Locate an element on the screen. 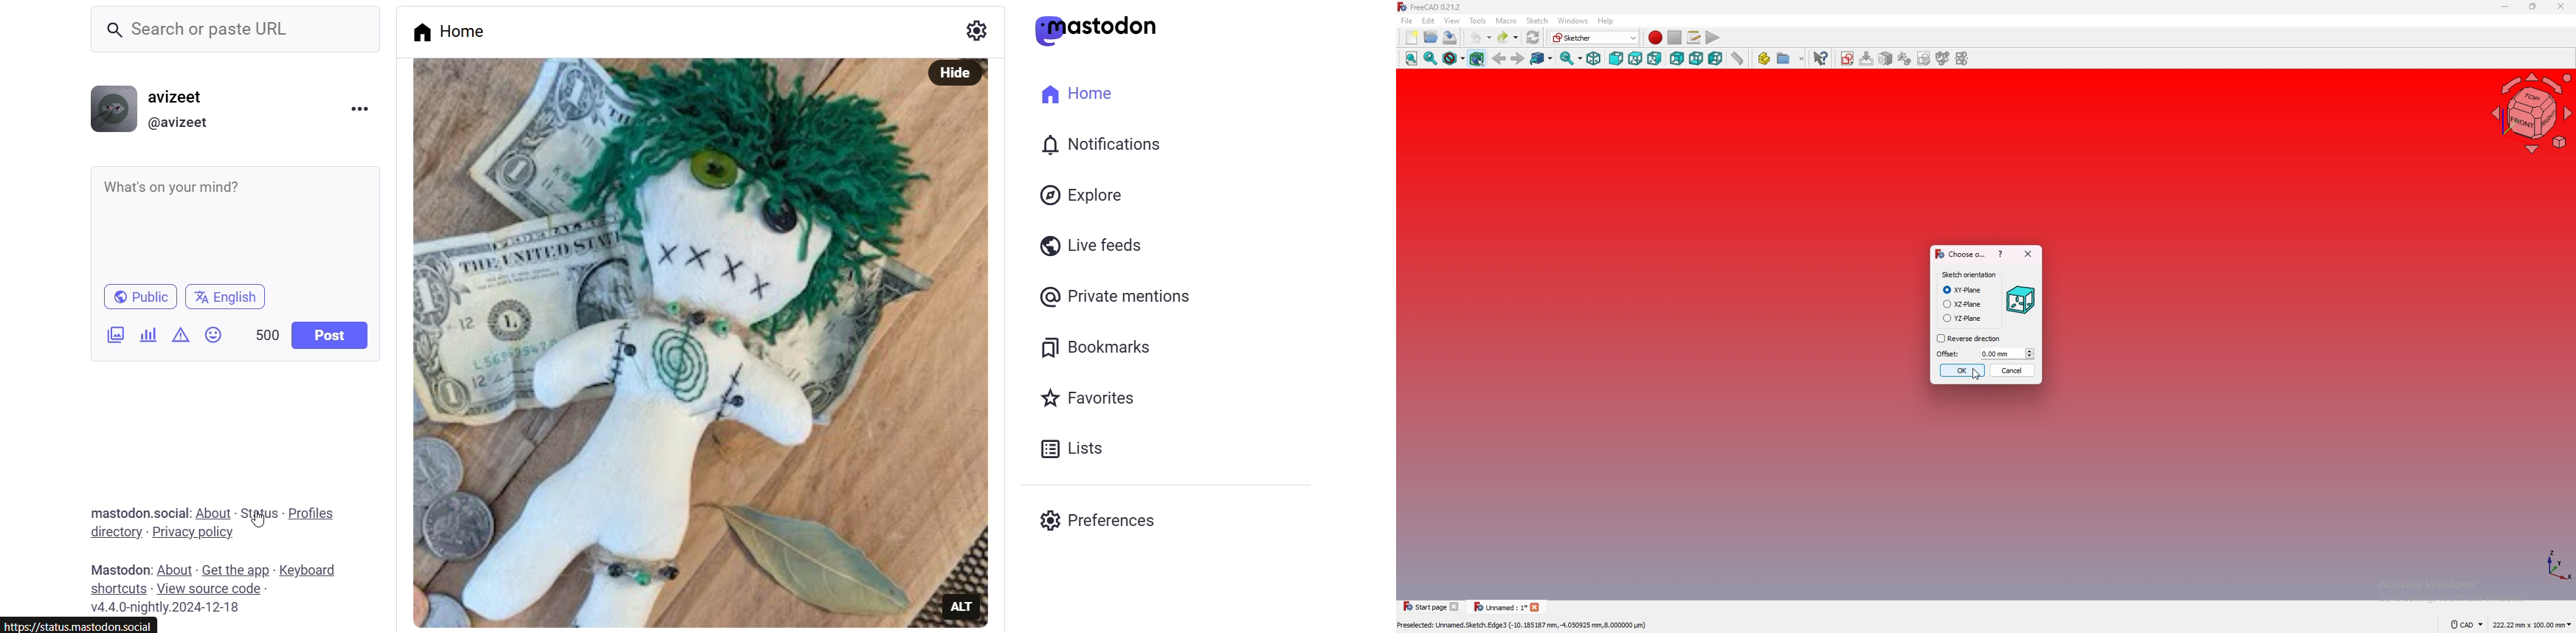  favorites is located at coordinates (1087, 398).